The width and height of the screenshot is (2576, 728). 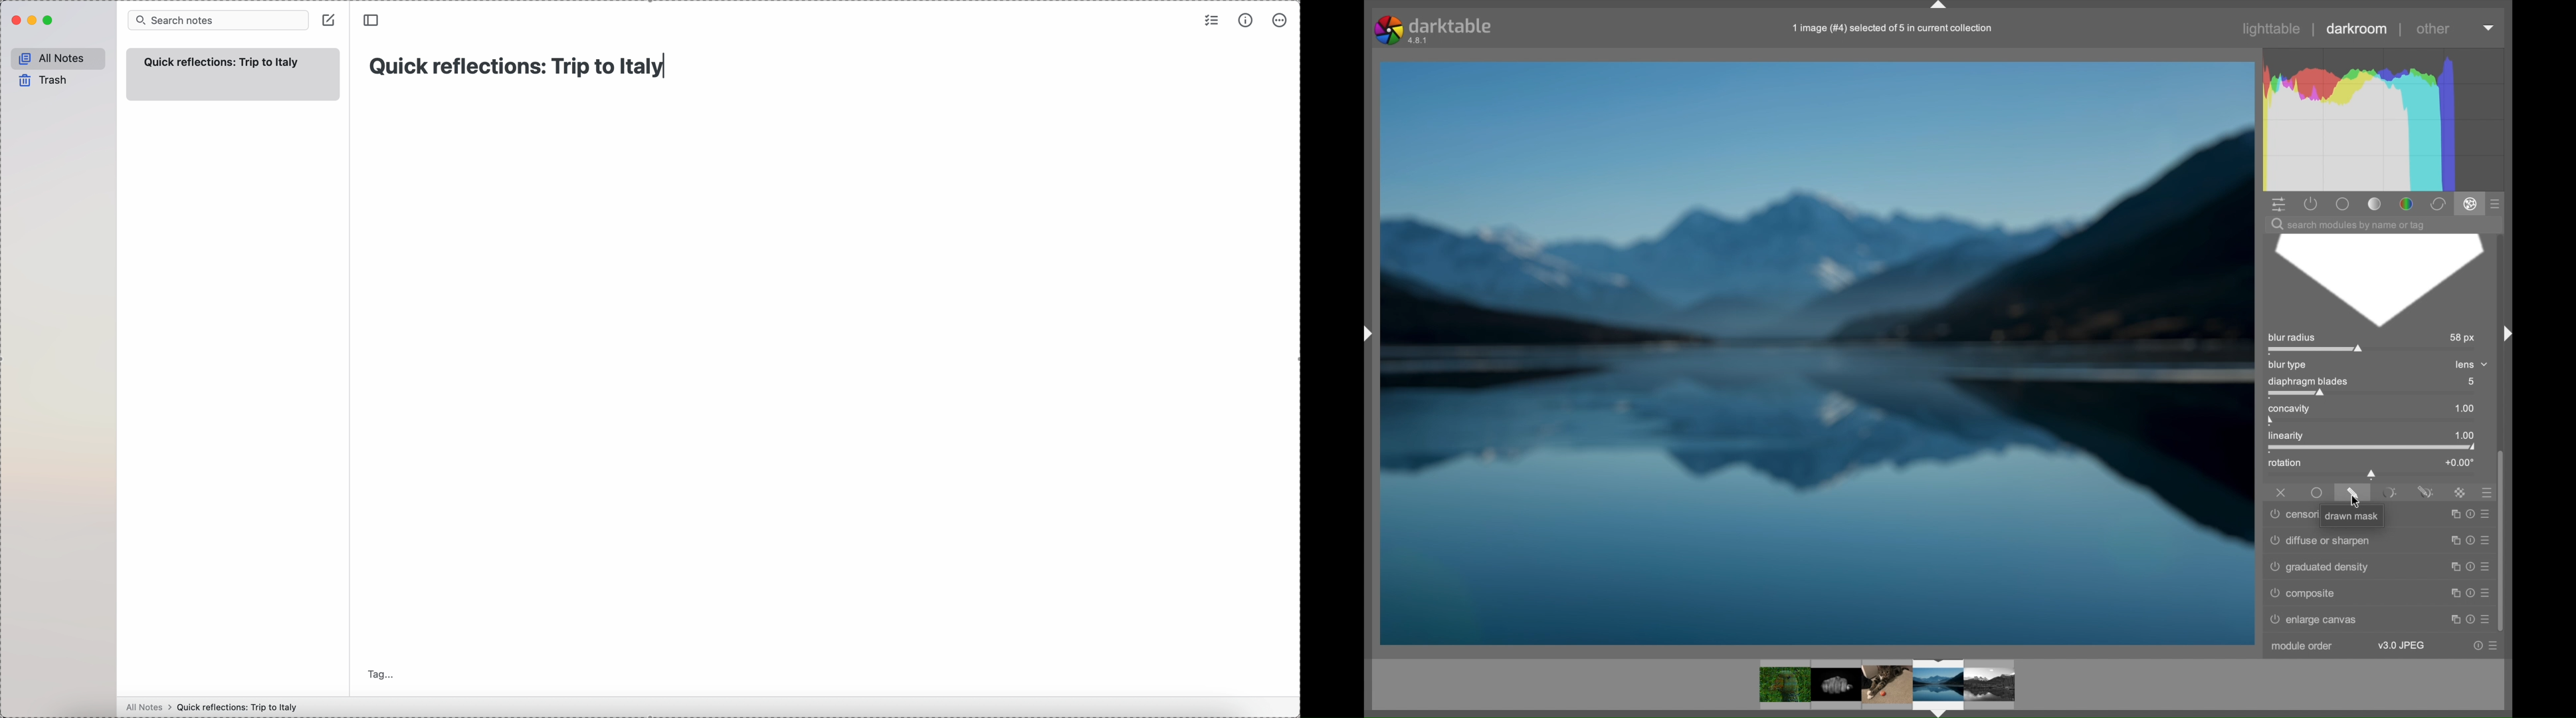 What do you see at coordinates (2433, 29) in the screenshot?
I see `other` at bounding box center [2433, 29].